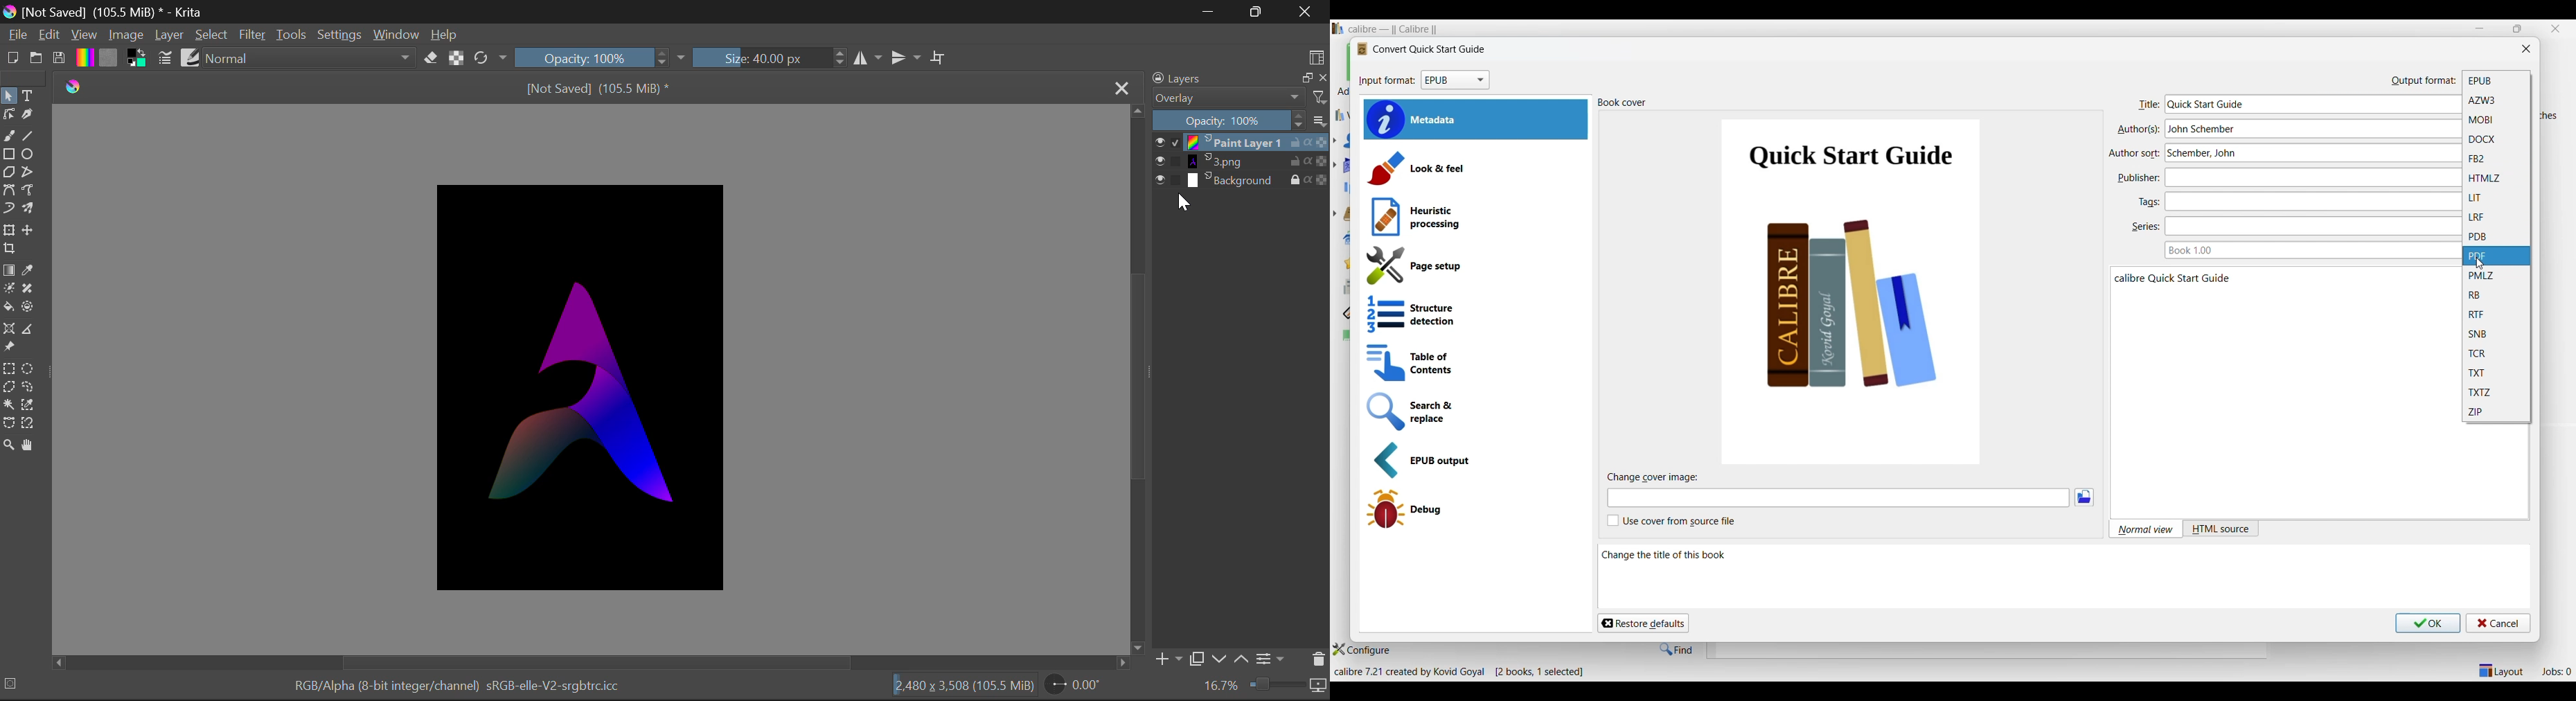  I want to click on Measurements, so click(32, 329).